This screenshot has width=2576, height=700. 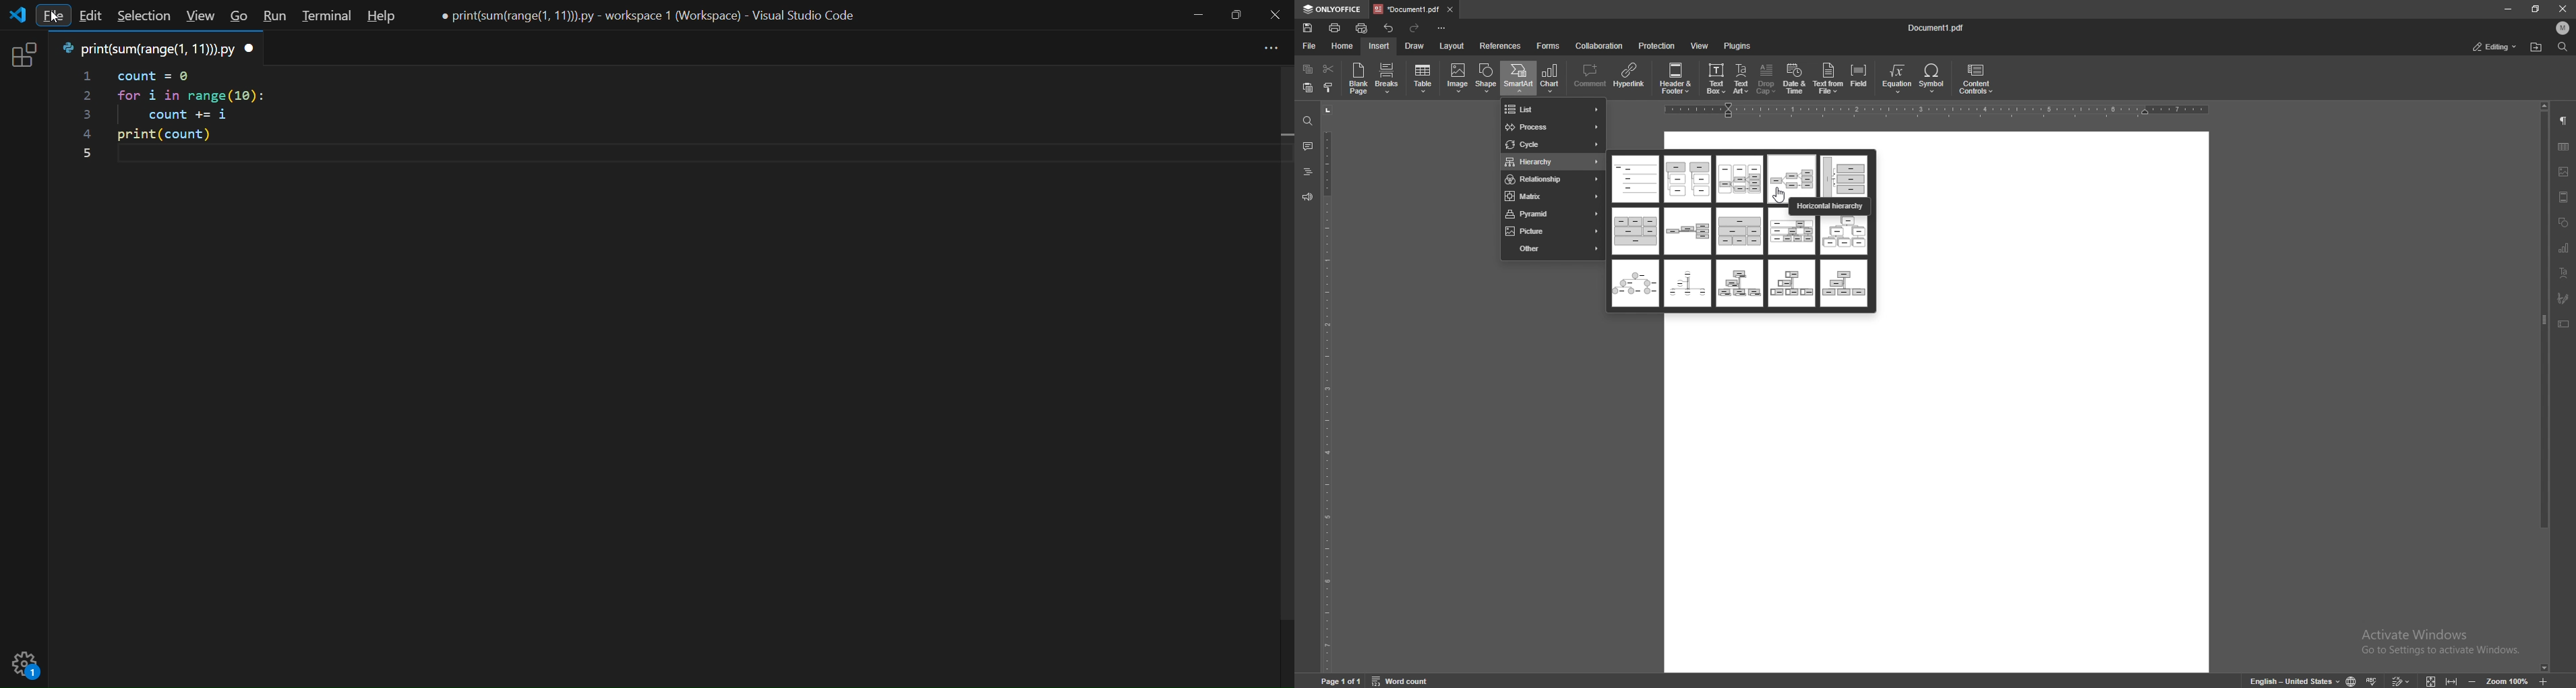 What do you see at coordinates (2565, 247) in the screenshot?
I see `chart` at bounding box center [2565, 247].